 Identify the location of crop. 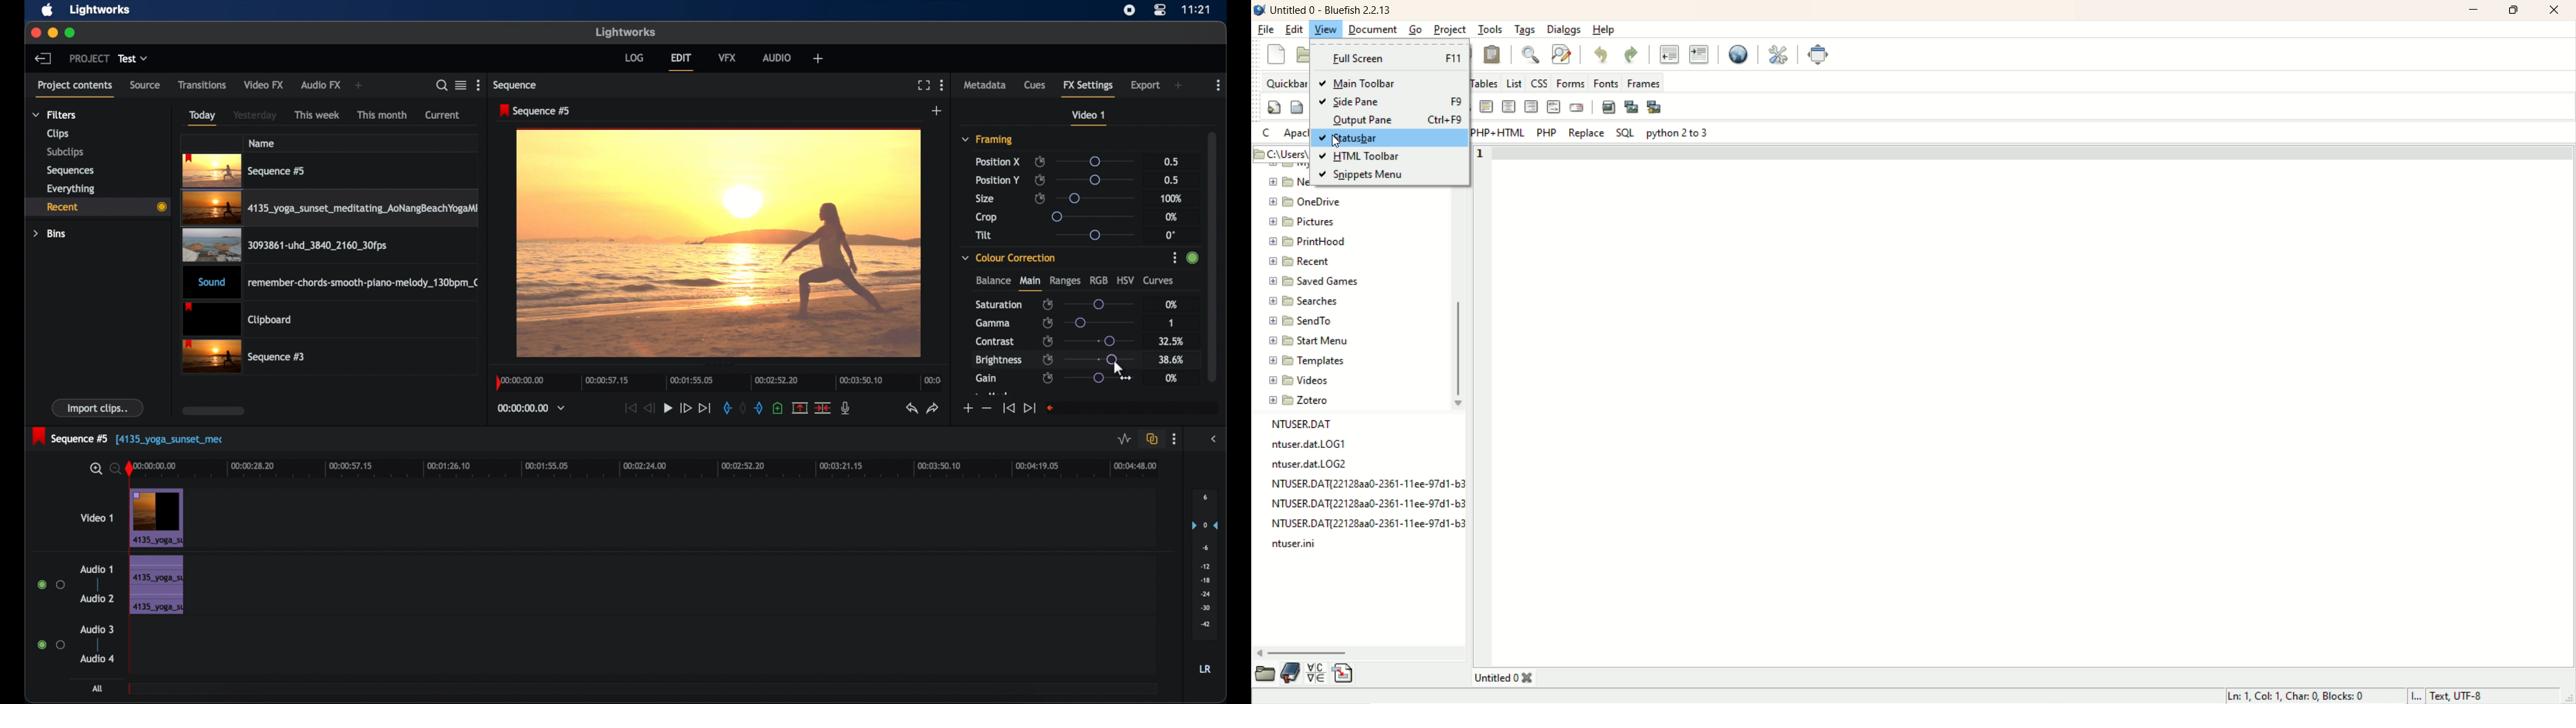
(987, 217).